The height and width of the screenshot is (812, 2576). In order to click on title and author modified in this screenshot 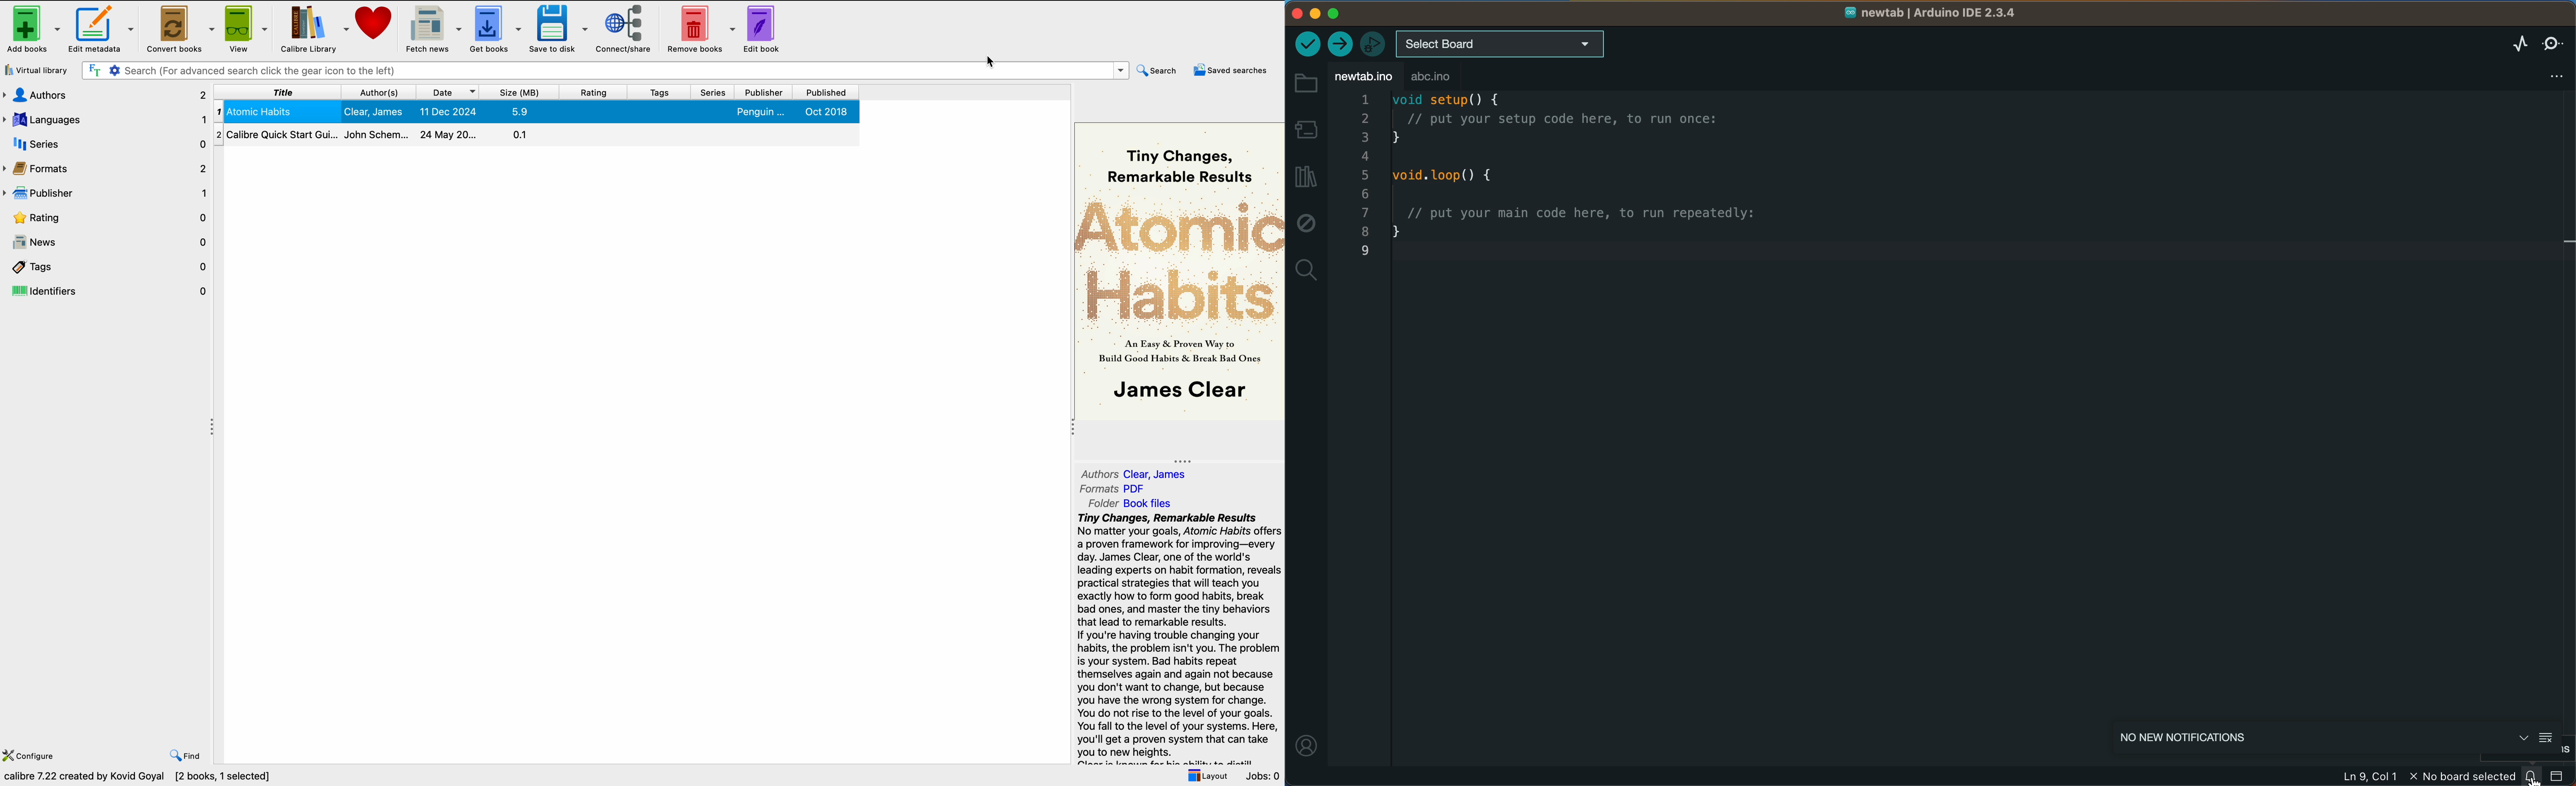, I will do `click(535, 112)`.